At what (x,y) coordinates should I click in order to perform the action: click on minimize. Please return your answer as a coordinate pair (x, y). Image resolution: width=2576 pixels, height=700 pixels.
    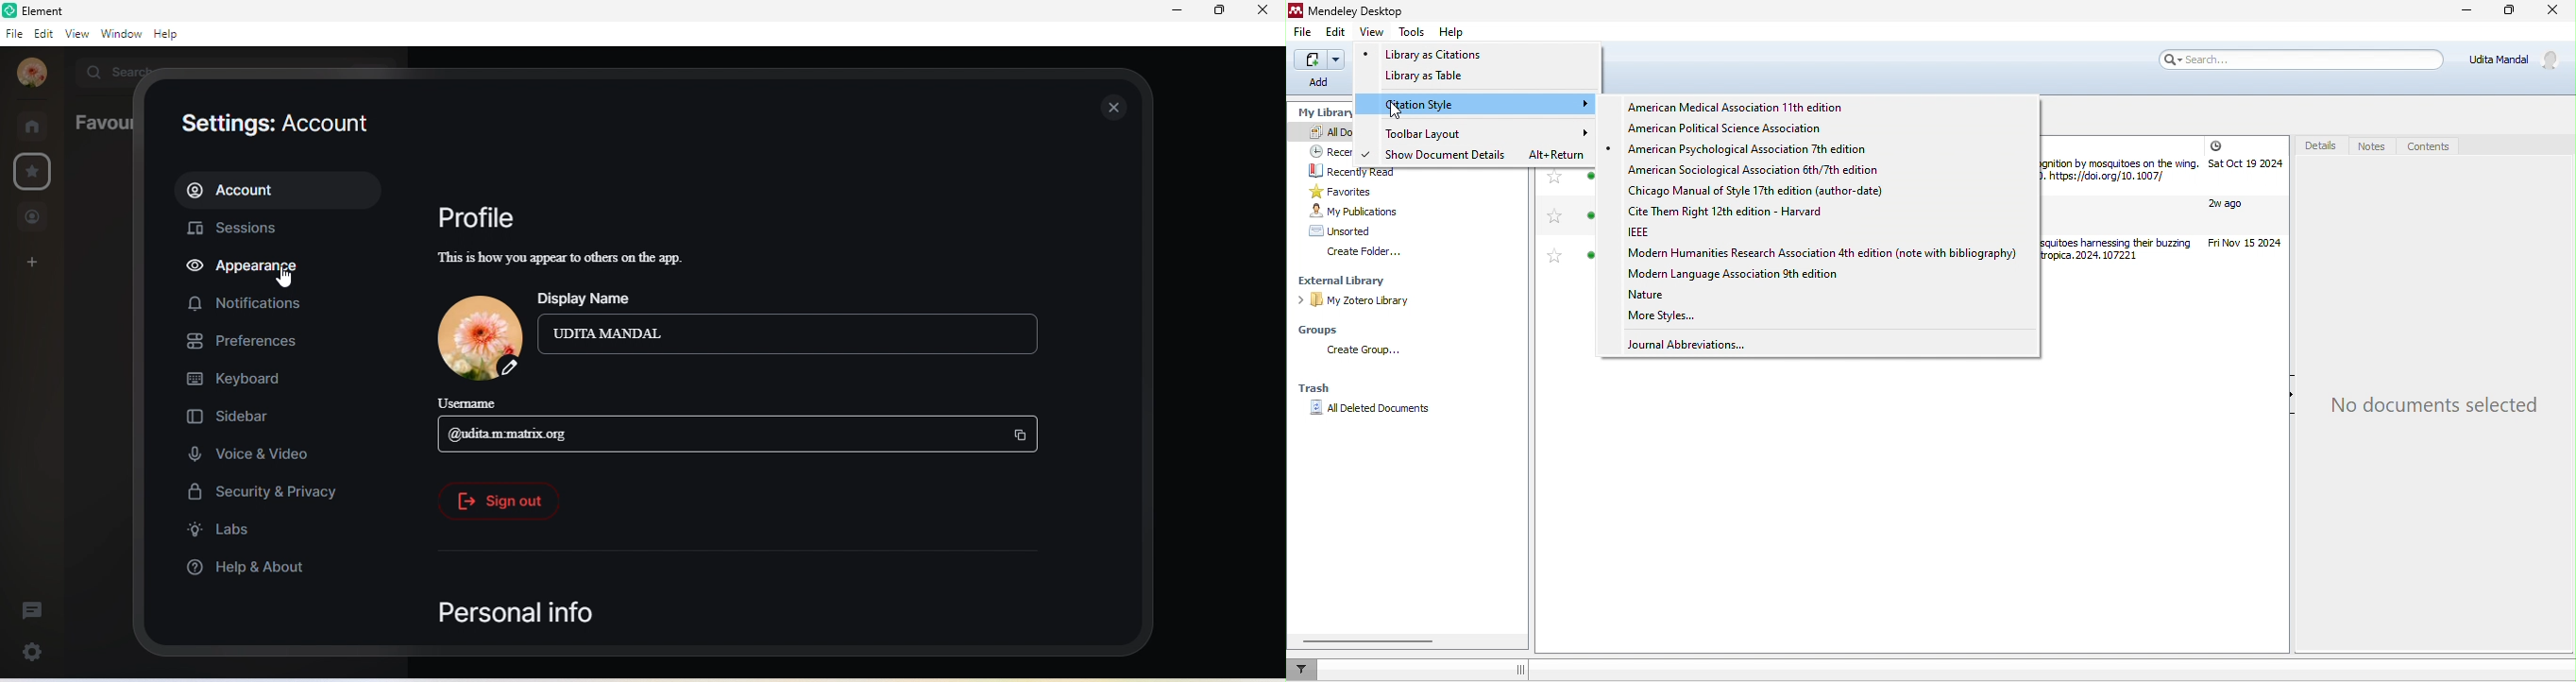
    Looking at the image, I should click on (1177, 11).